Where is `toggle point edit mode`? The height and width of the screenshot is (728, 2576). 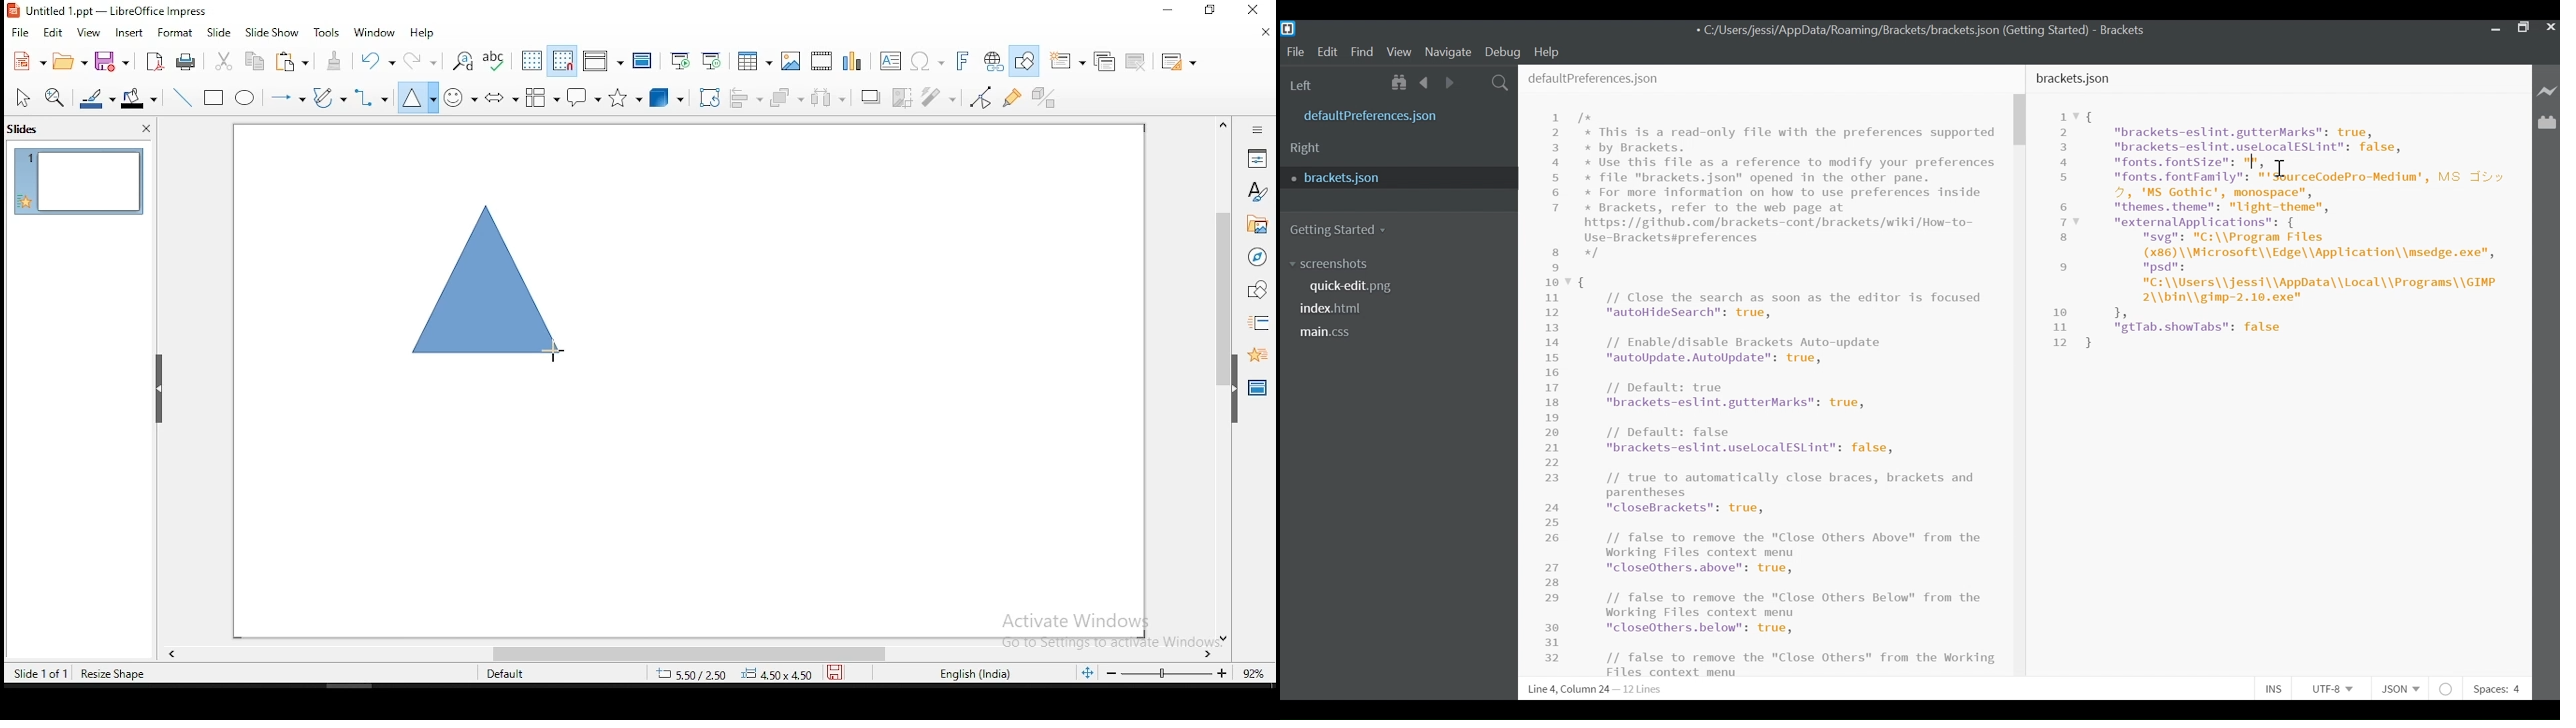 toggle point edit mode is located at coordinates (982, 97).